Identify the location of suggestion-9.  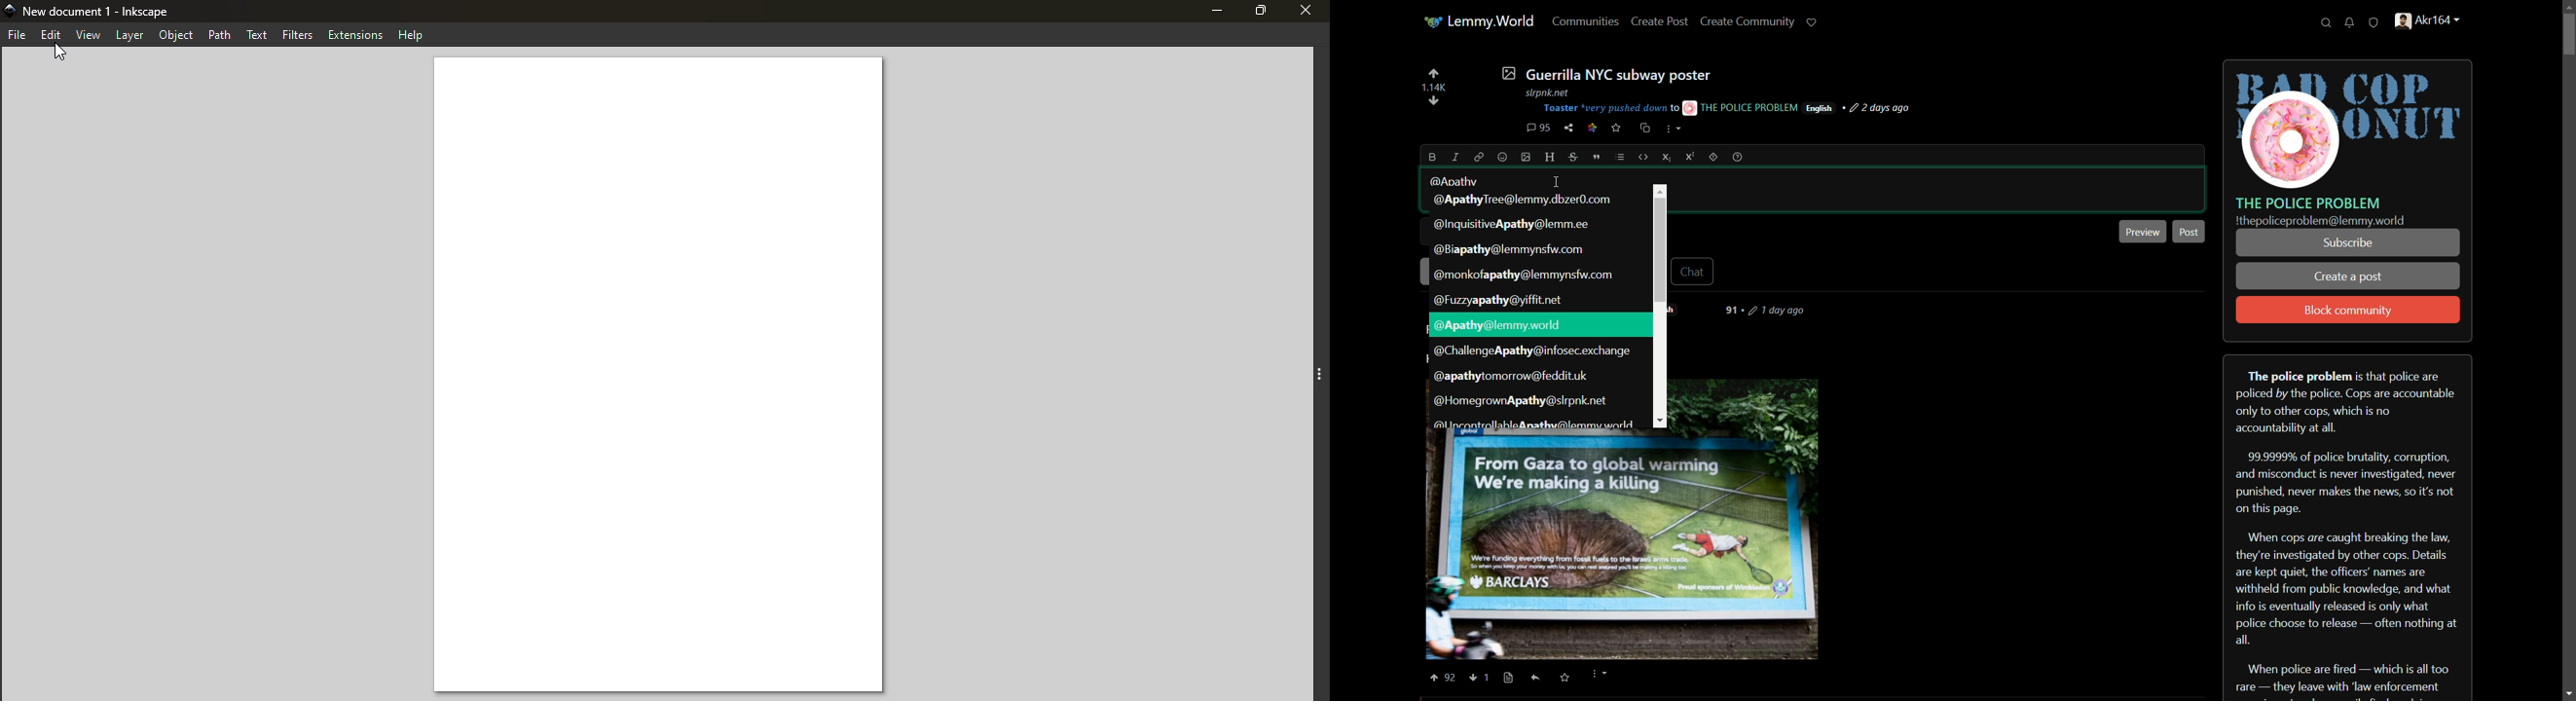
(1519, 400).